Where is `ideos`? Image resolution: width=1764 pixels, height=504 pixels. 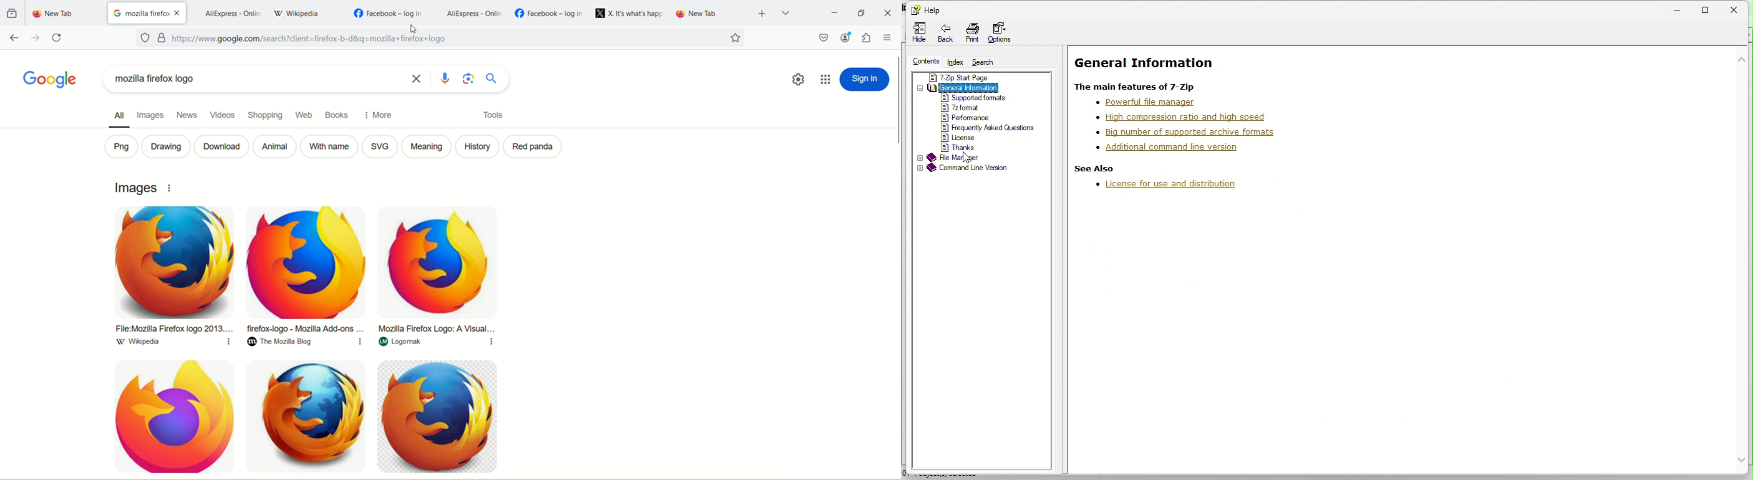 ideos is located at coordinates (223, 117).